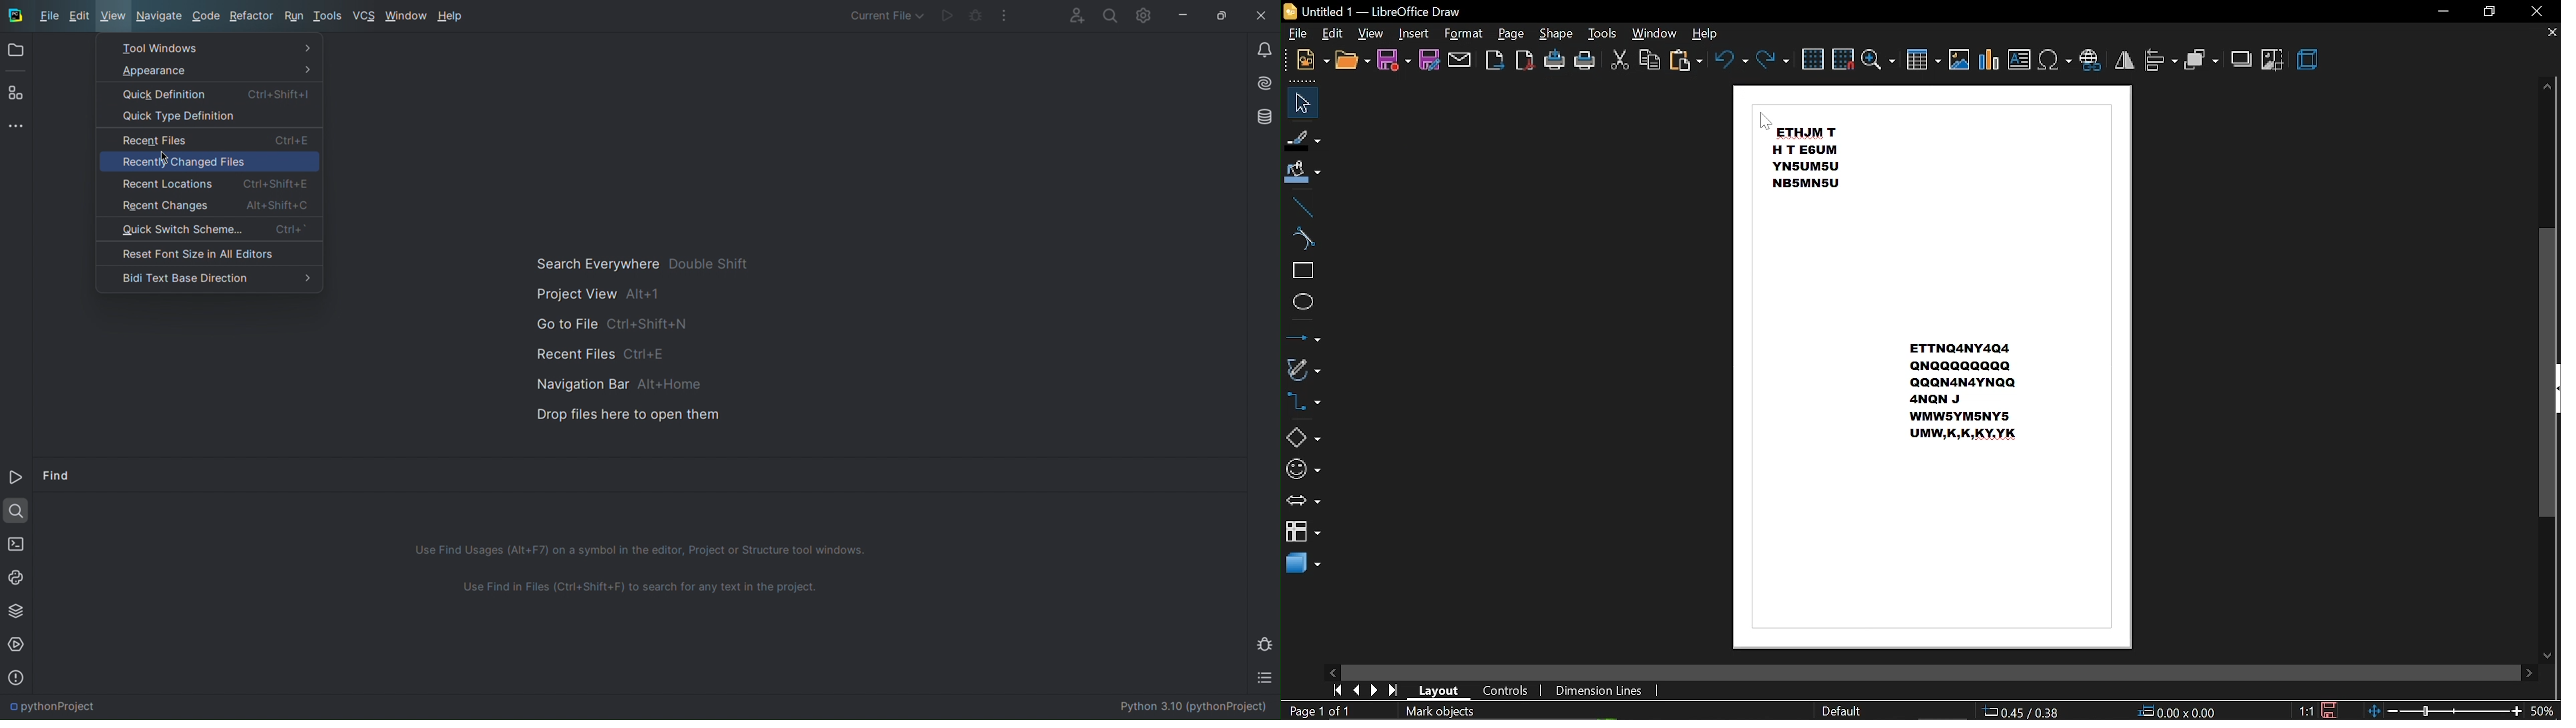  I want to click on Canvas, so click(1935, 370).